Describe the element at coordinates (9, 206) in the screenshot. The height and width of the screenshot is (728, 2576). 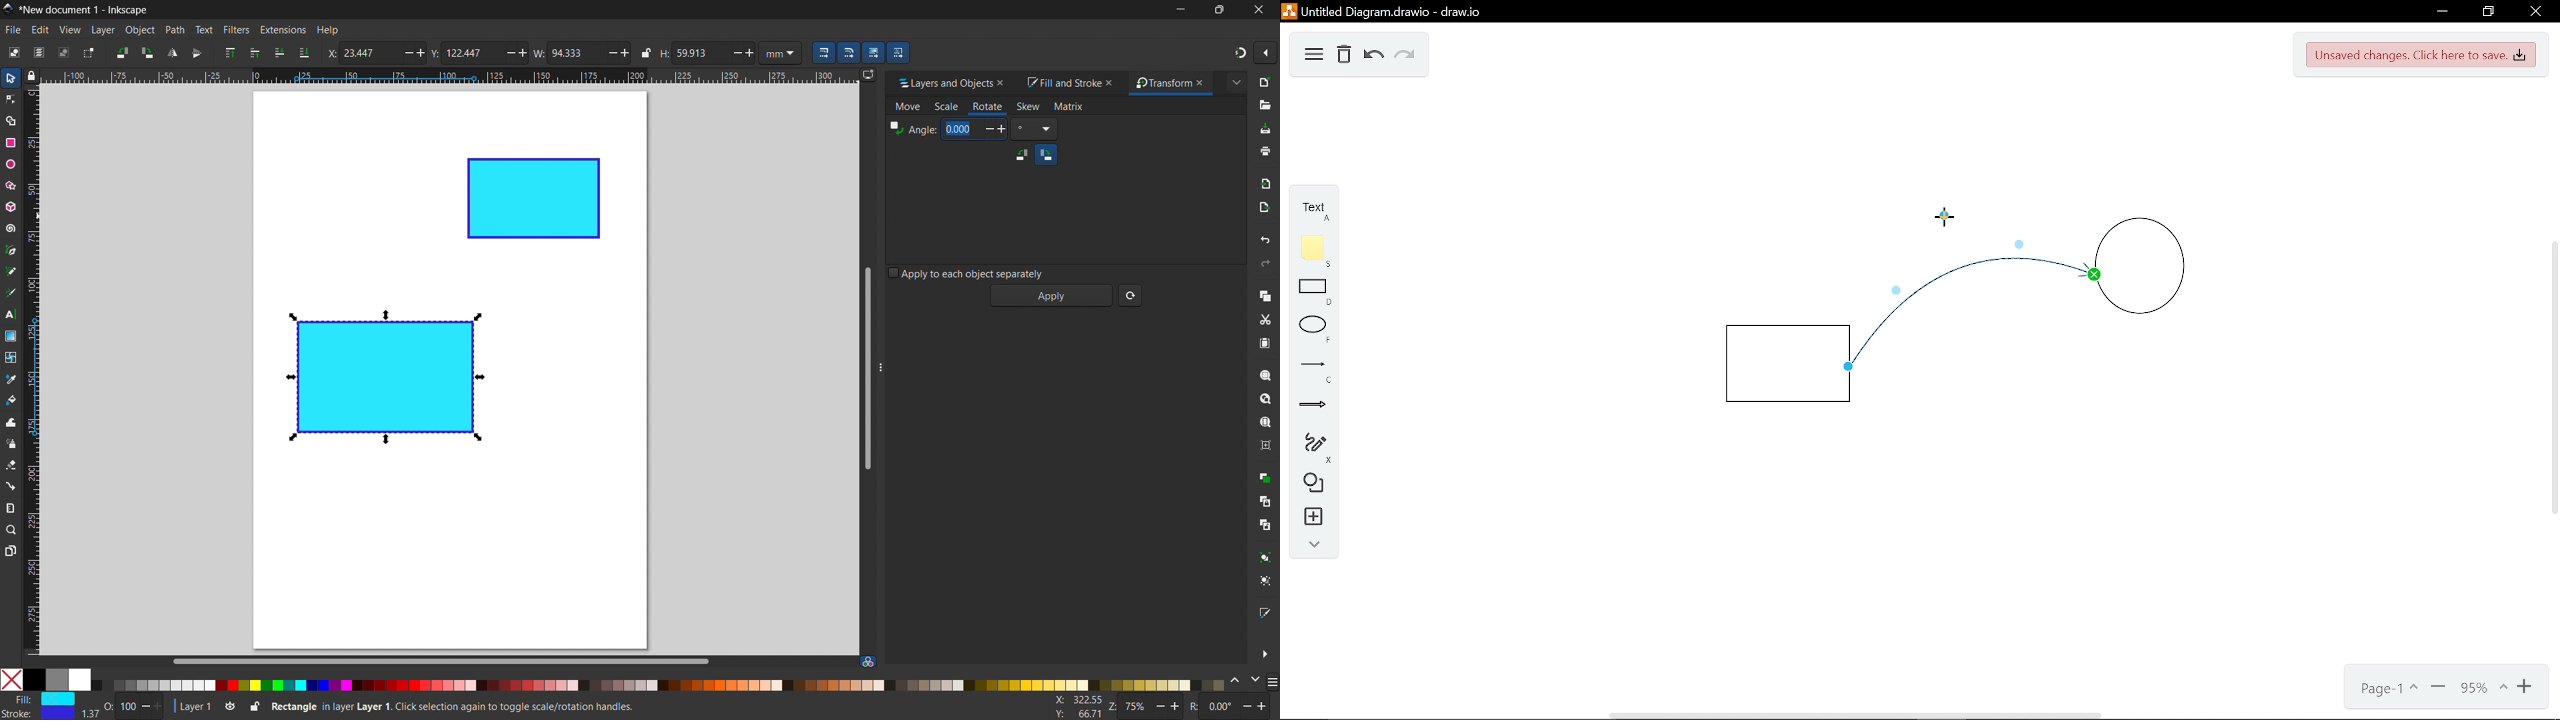
I see `3D box tool` at that location.